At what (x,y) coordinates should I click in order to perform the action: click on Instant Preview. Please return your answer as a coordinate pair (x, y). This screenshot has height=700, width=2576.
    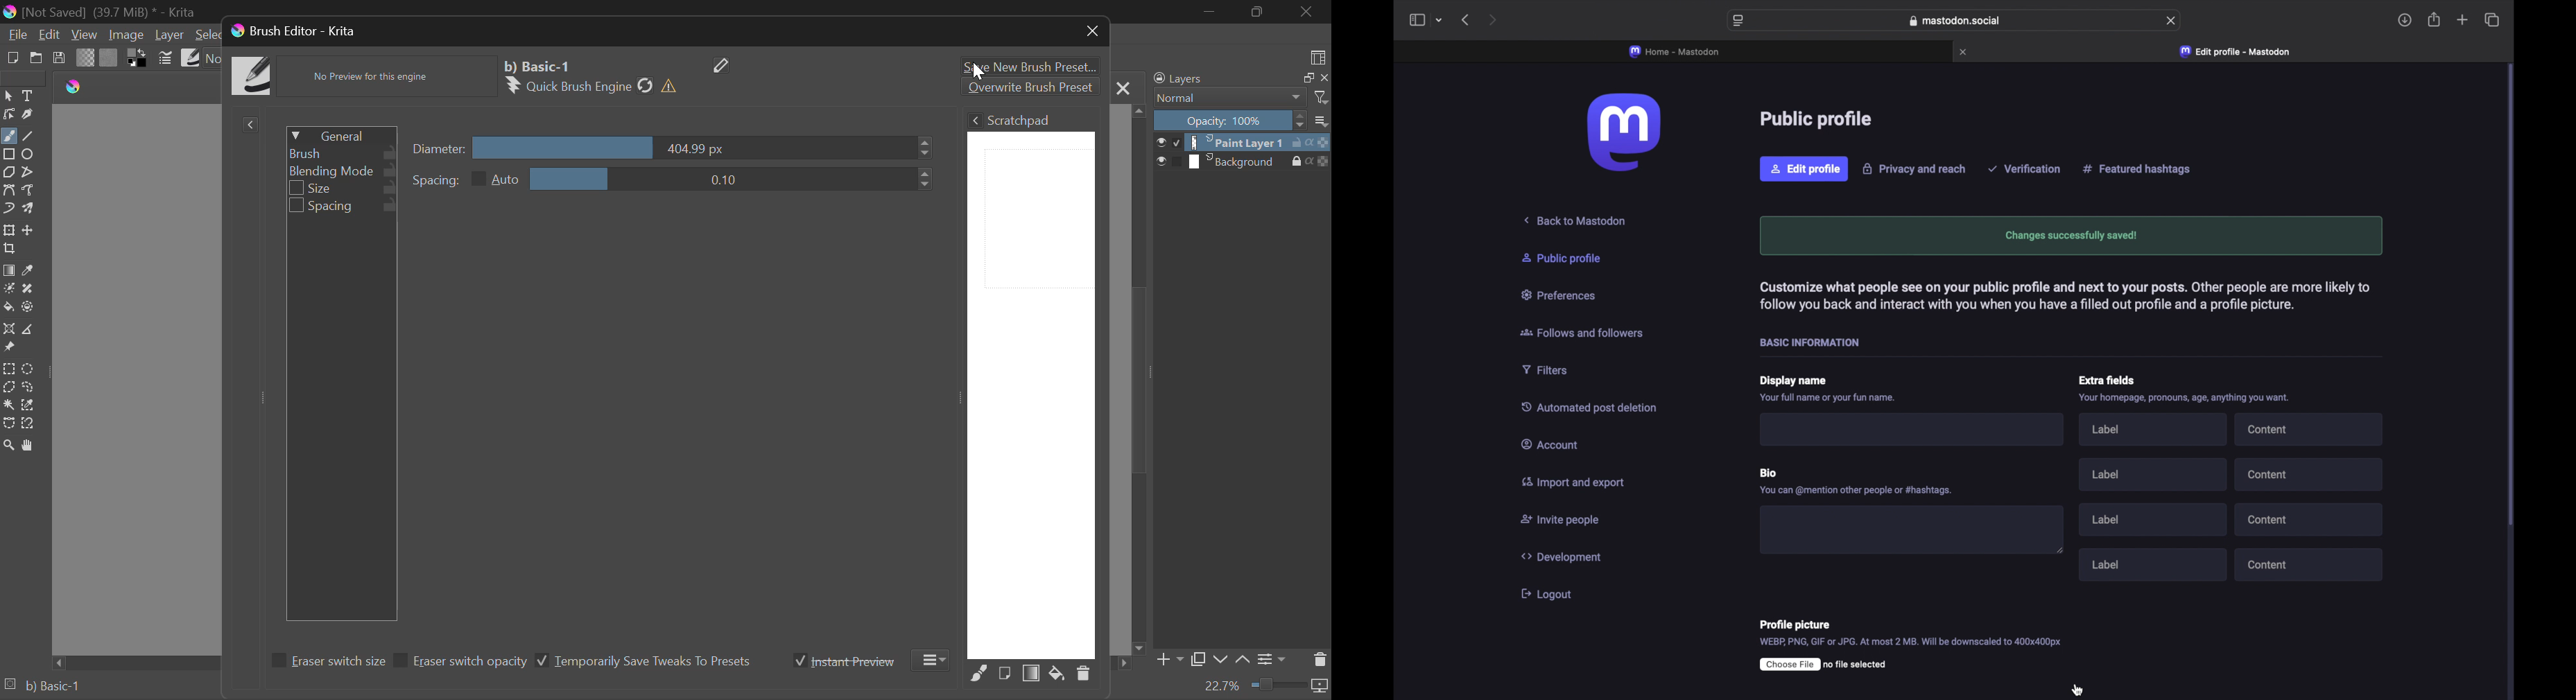
    Looking at the image, I should click on (845, 660).